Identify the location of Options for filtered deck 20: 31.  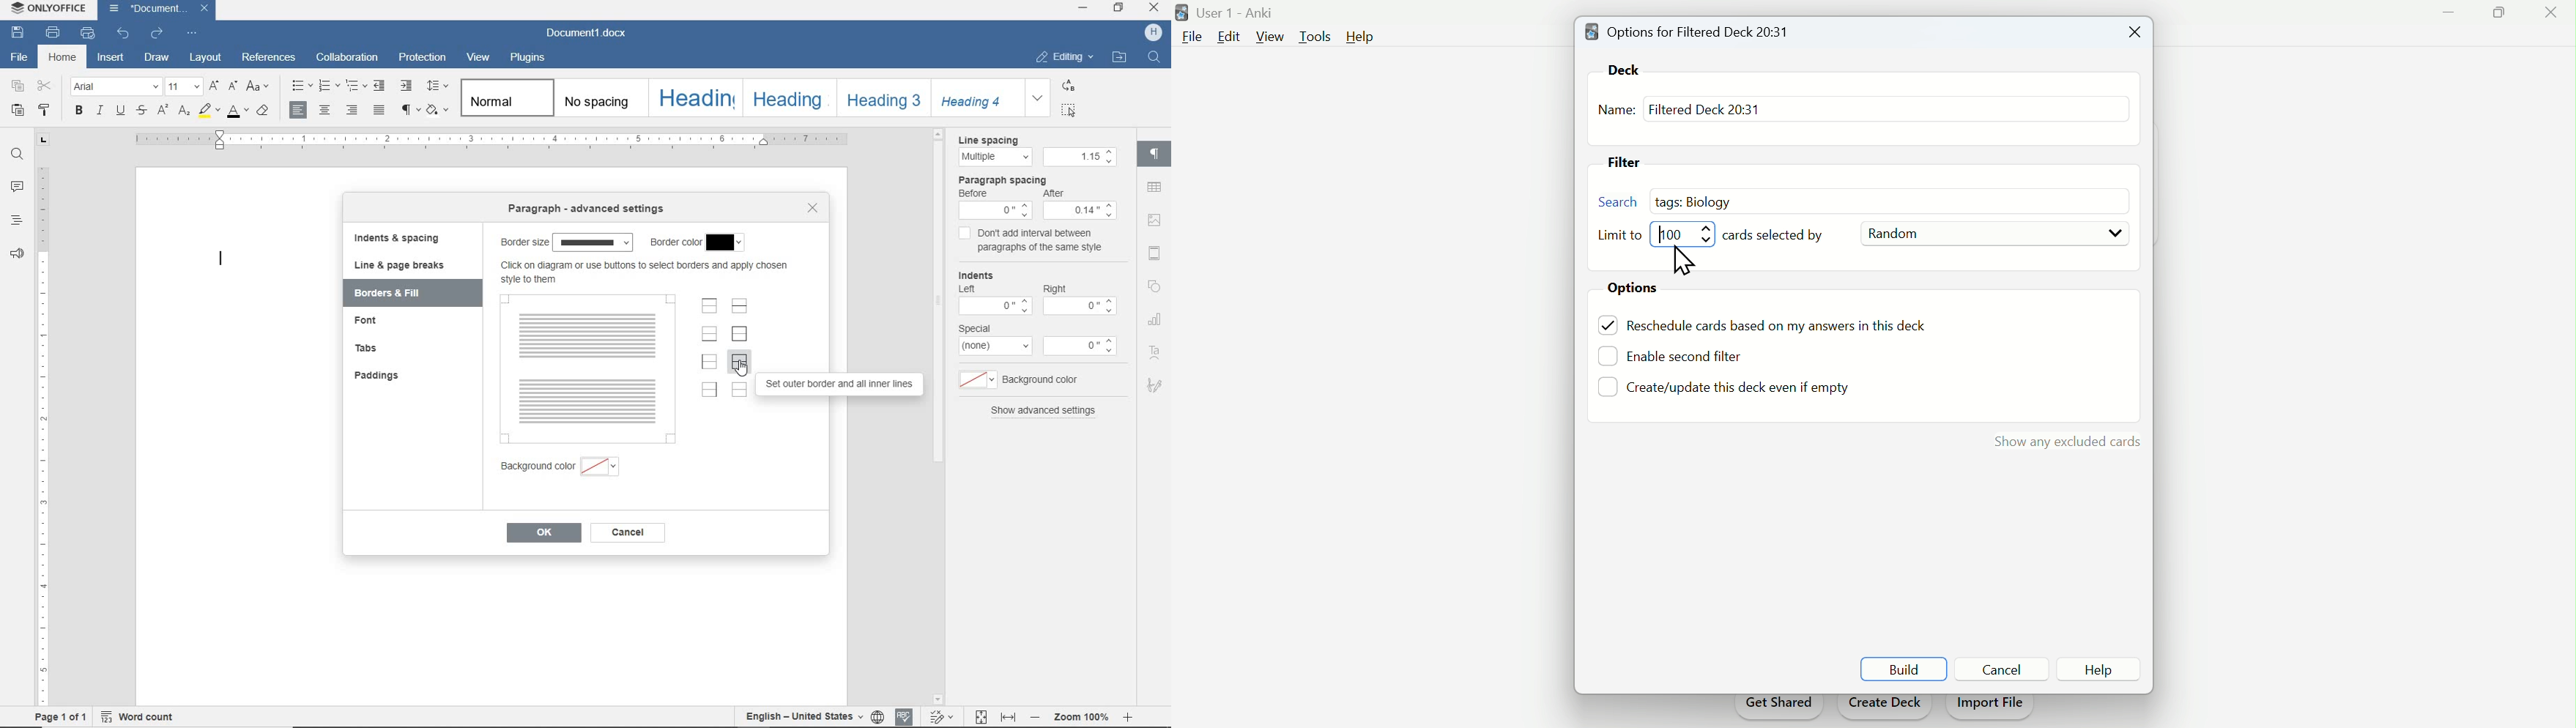
(1692, 31).